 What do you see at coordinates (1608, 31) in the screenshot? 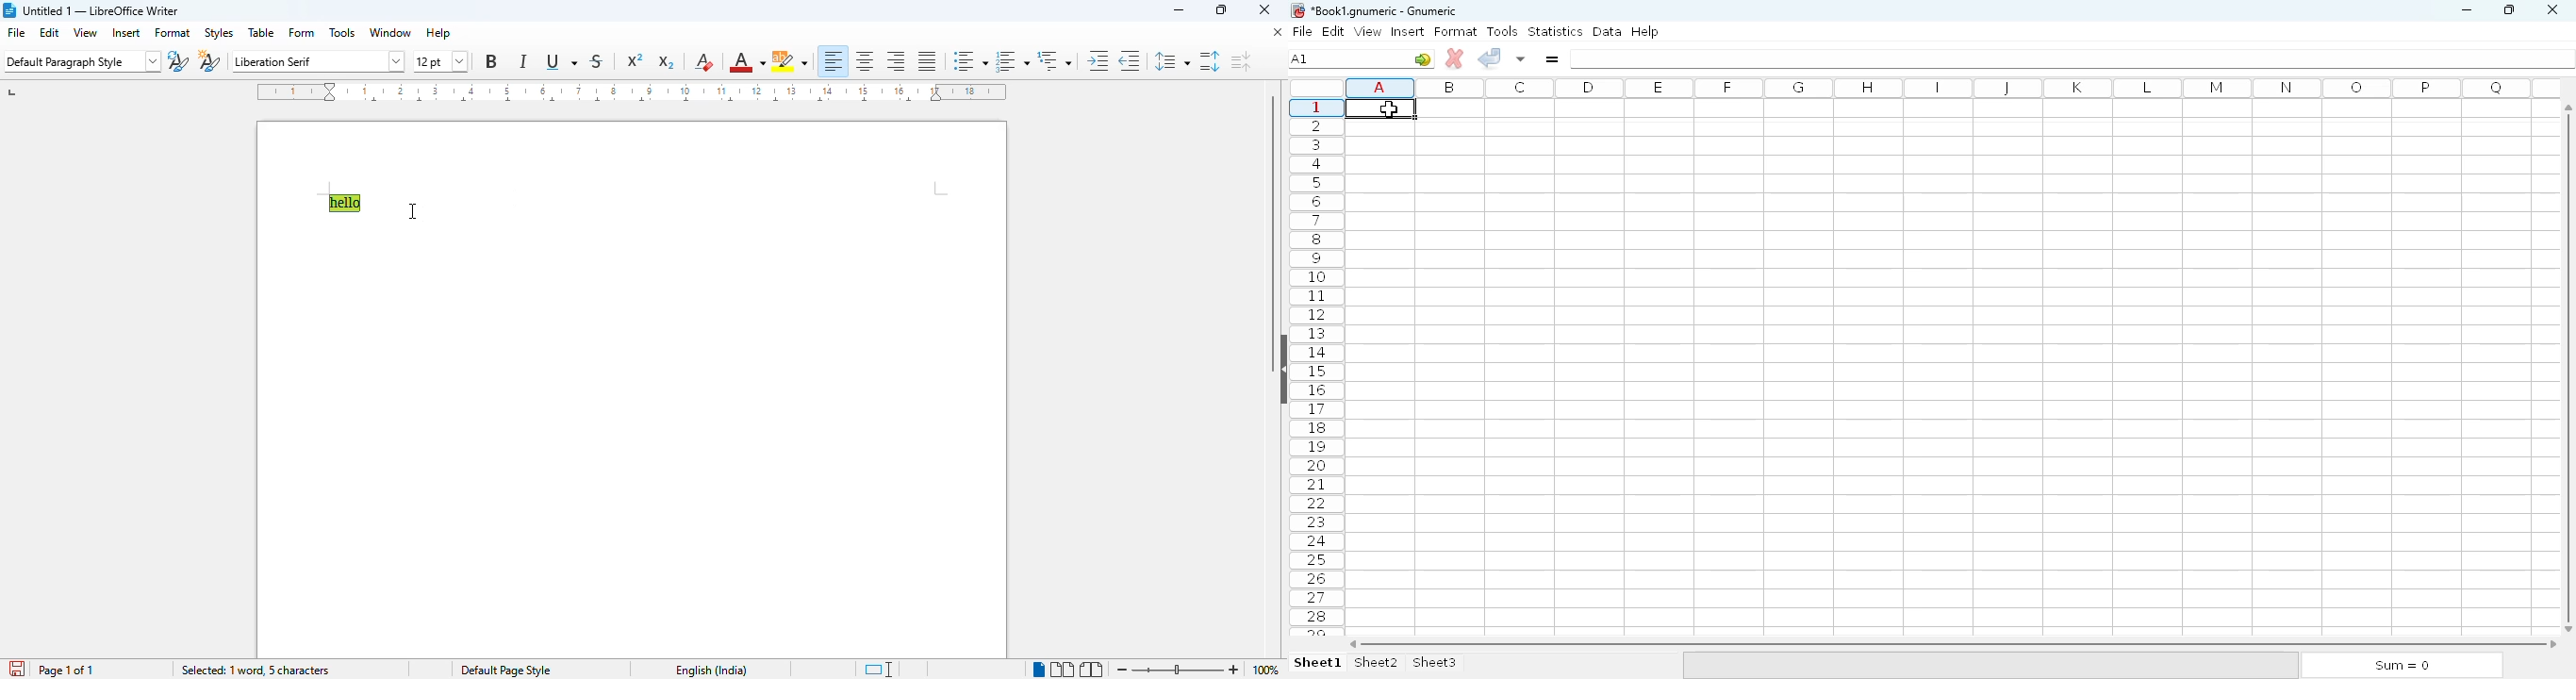
I see `data` at bounding box center [1608, 31].